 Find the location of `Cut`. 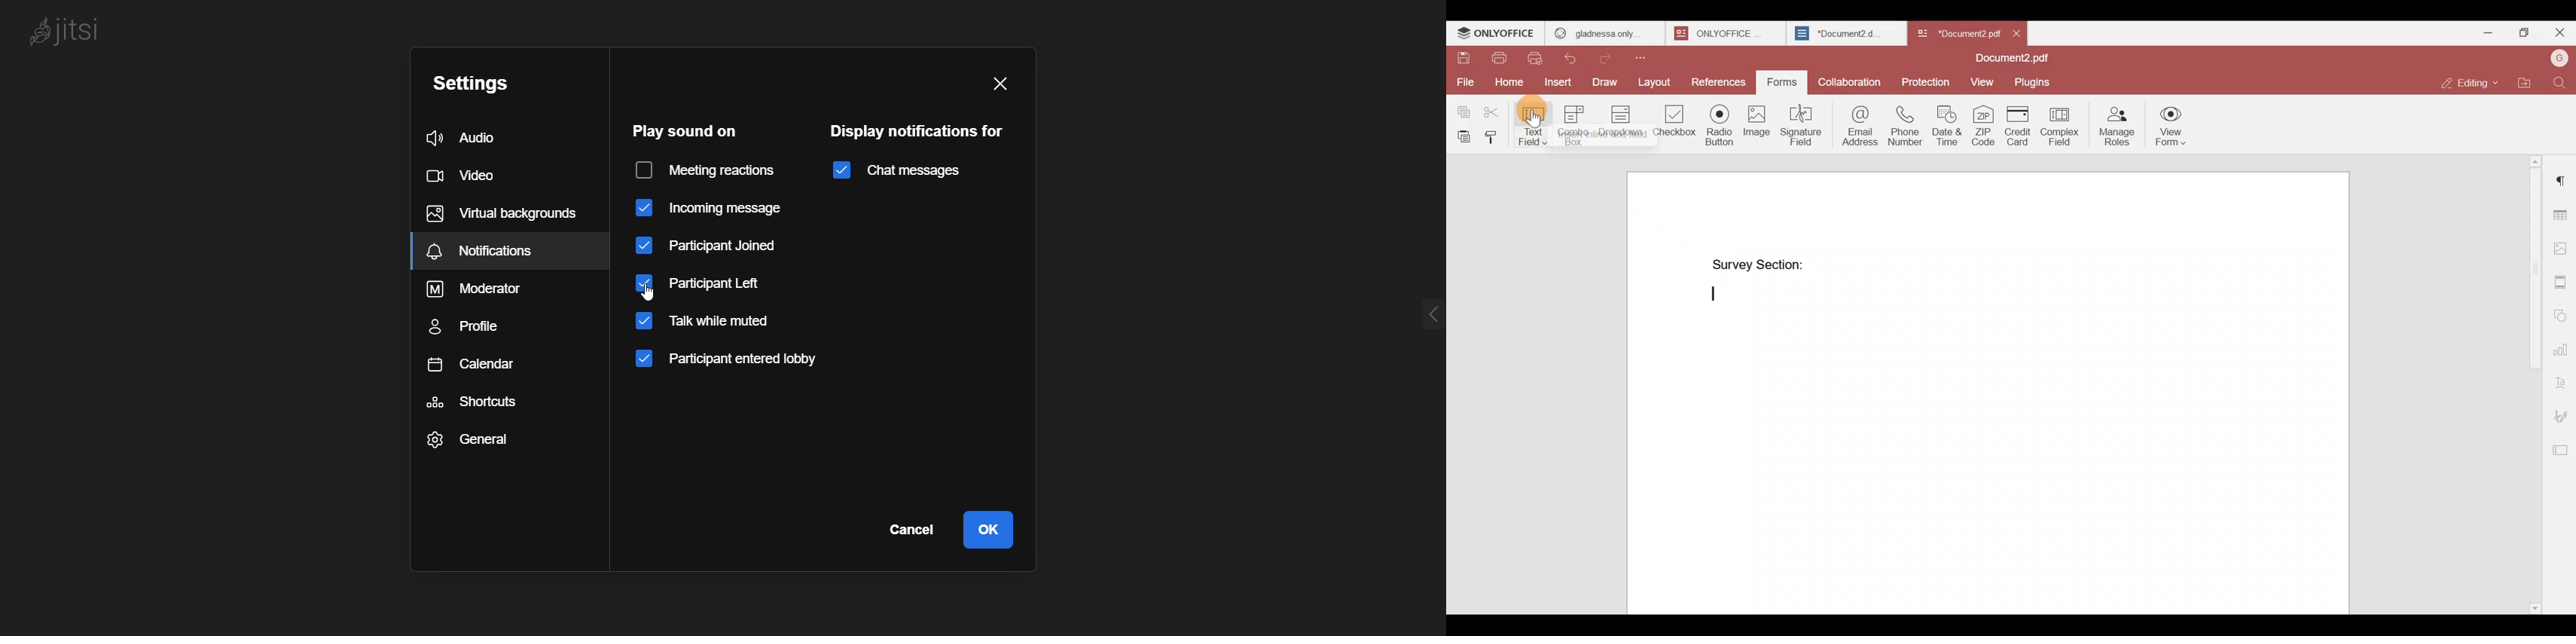

Cut is located at coordinates (1496, 108).